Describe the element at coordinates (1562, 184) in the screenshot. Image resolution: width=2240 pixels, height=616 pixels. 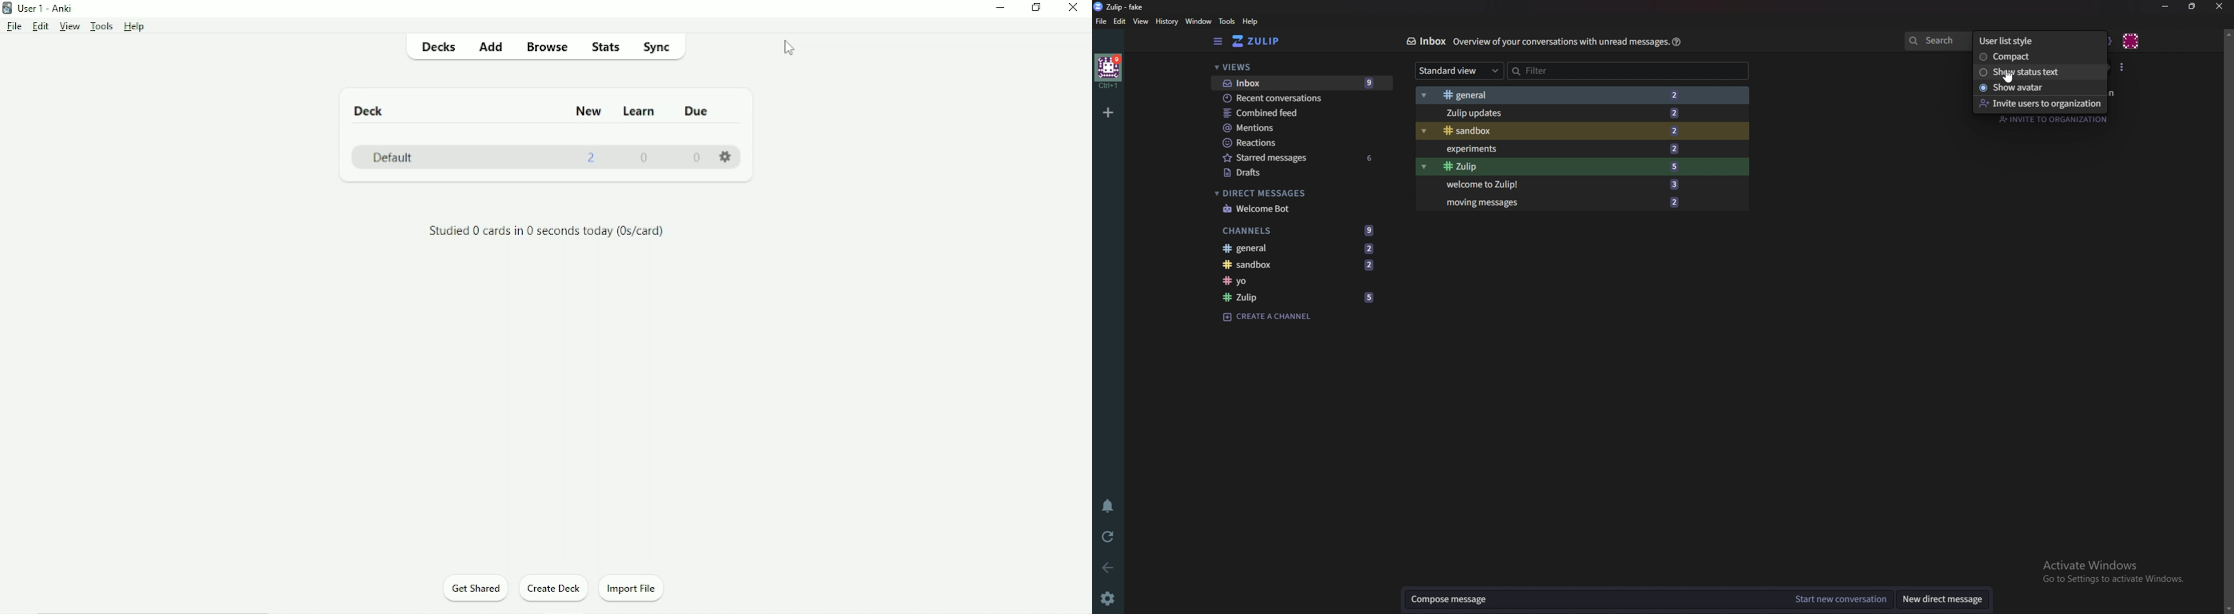
I see `Welcome to zulip` at that location.